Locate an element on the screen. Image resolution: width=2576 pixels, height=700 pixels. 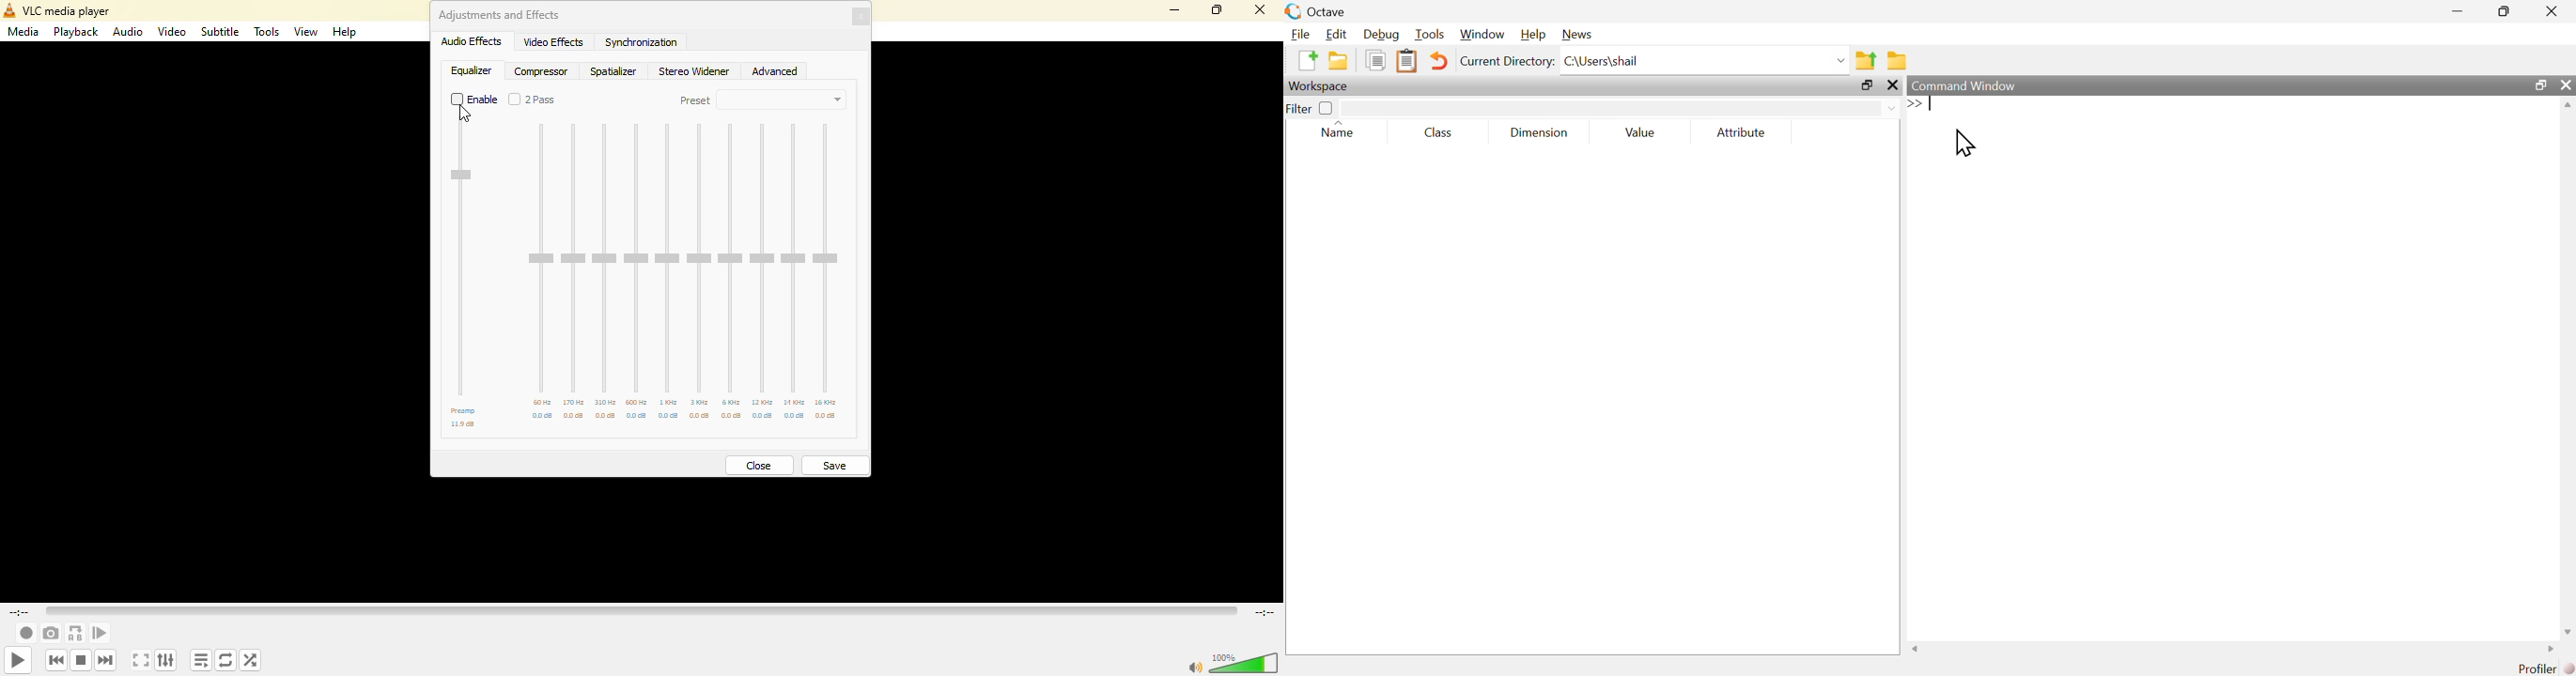
Name is located at coordinates (1344, 131).